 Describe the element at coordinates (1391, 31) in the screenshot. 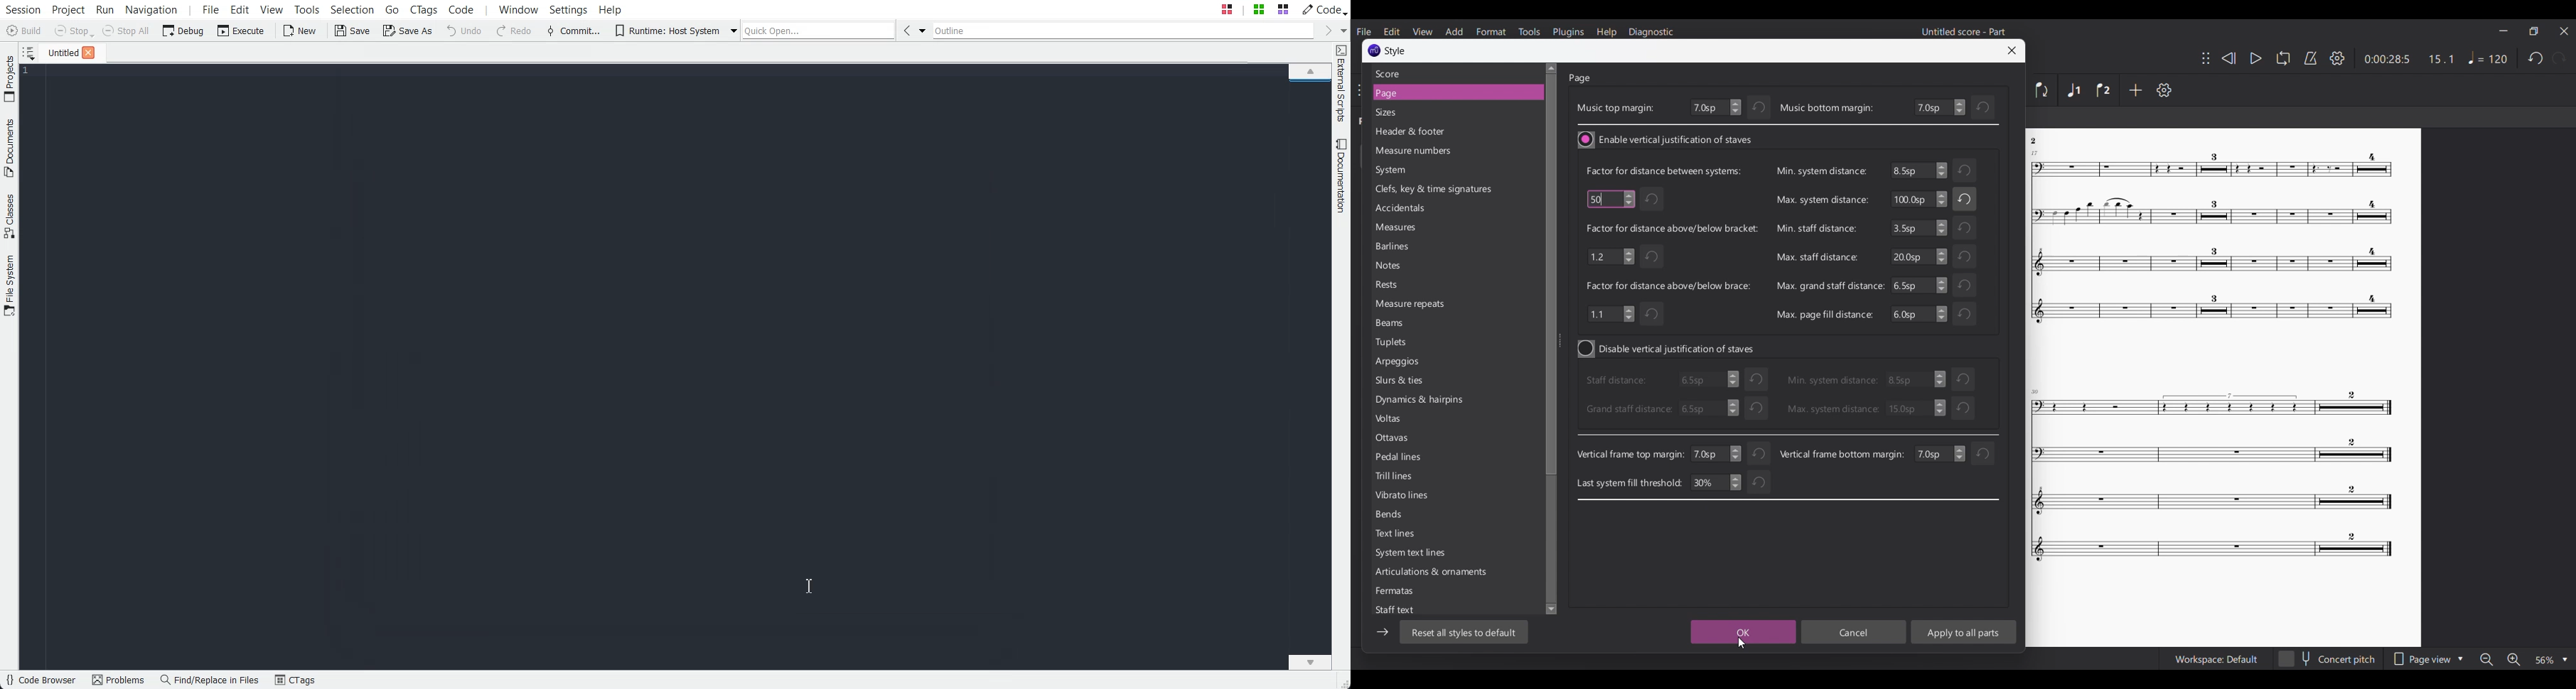

I see `Edit menu` at that location.